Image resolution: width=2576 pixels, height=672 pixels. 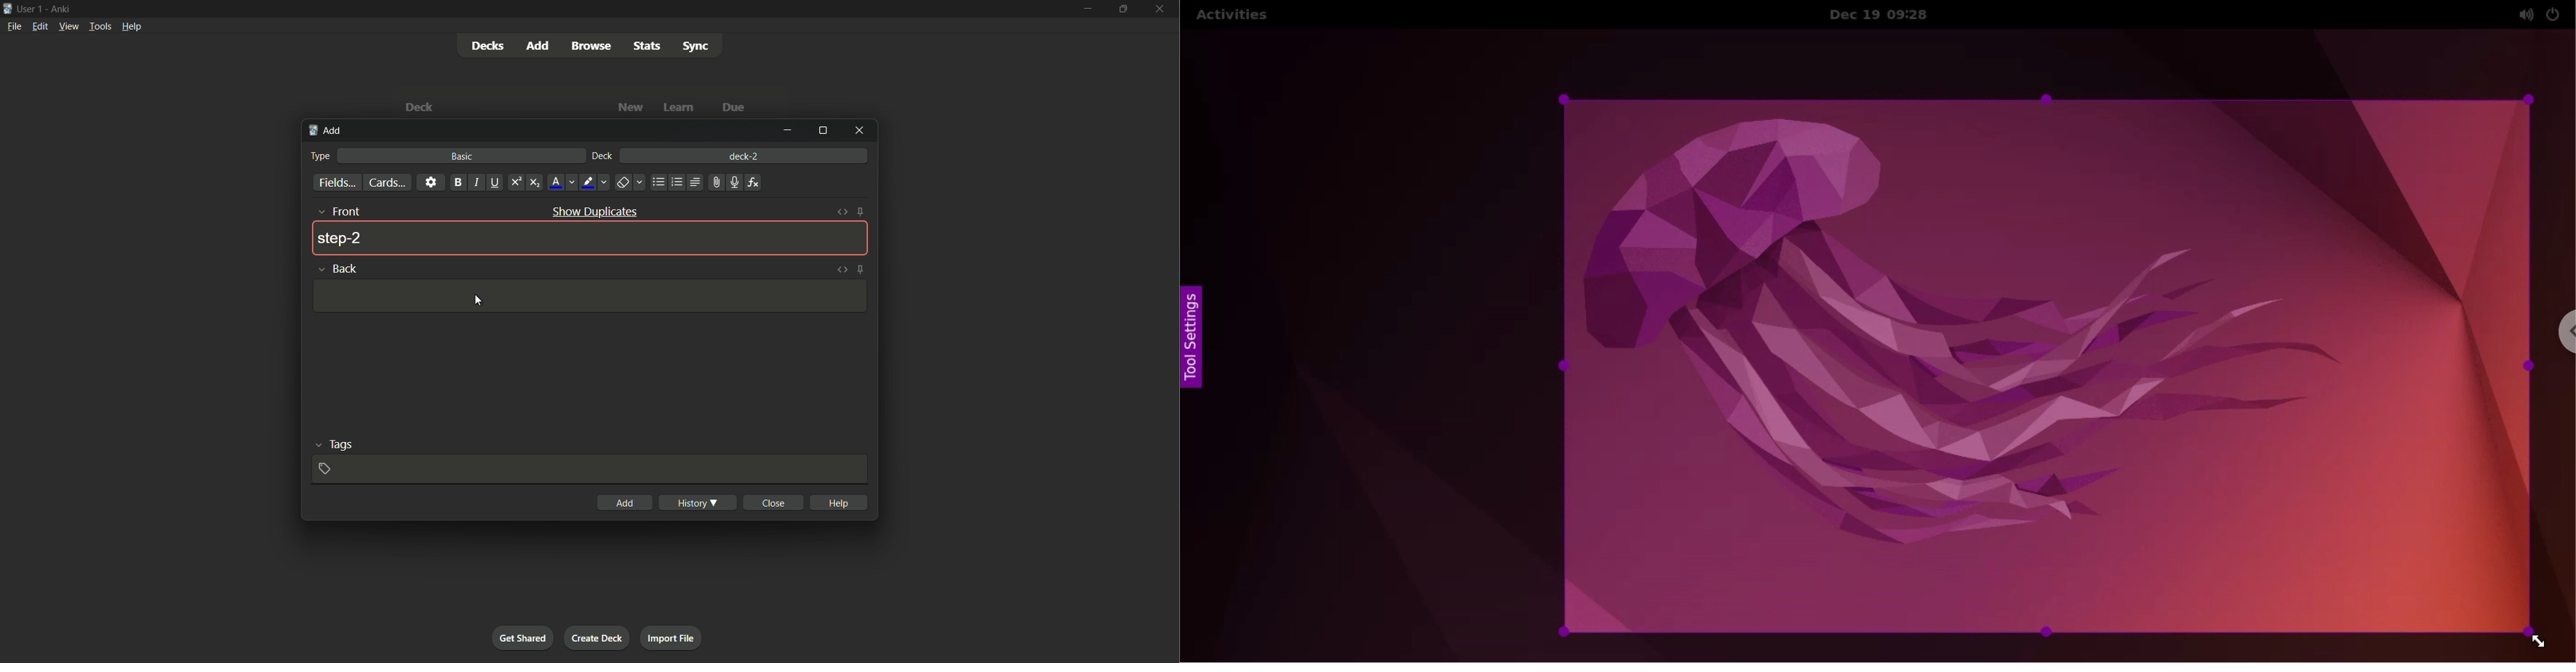 What do you see at coordinates (68, 26) in the screenshot?
I see `view menu` at bounding box center [68, 26].